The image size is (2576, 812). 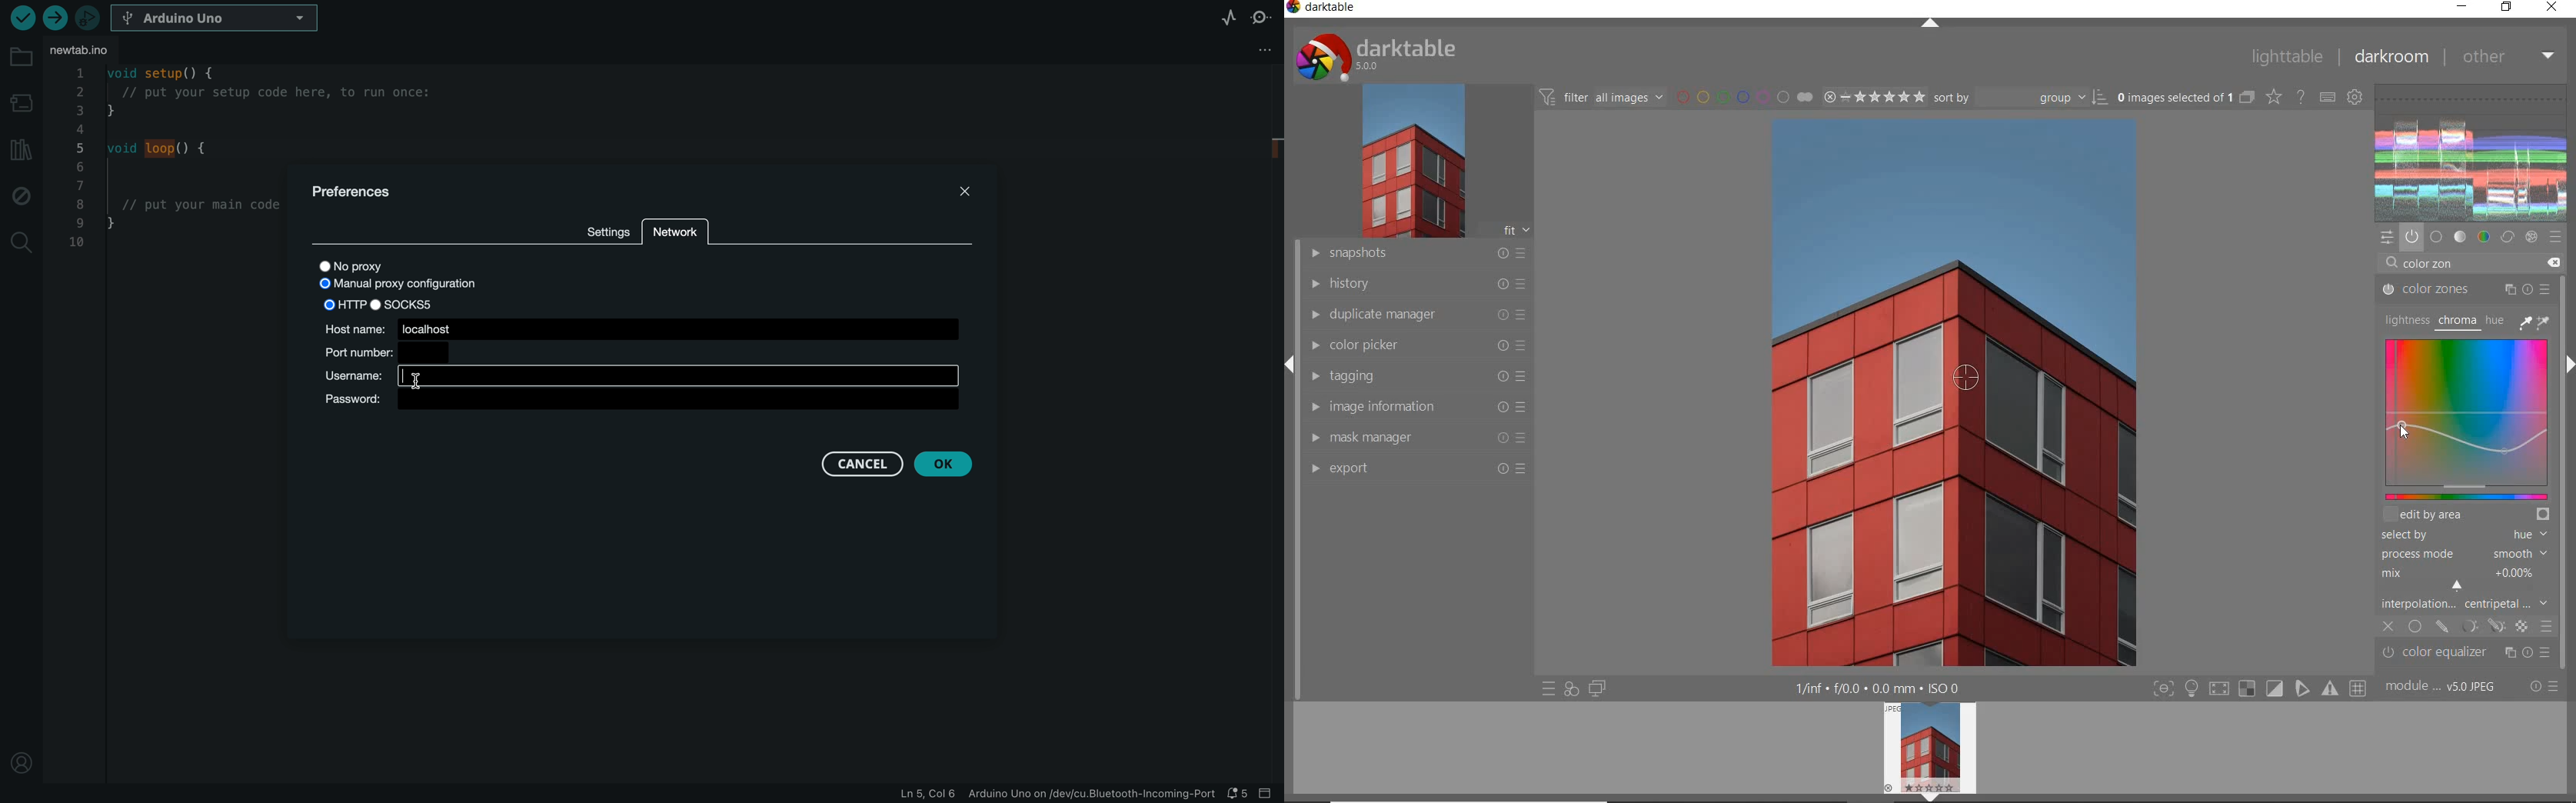 I want to click on board selecter, so click(x=217, y=18).